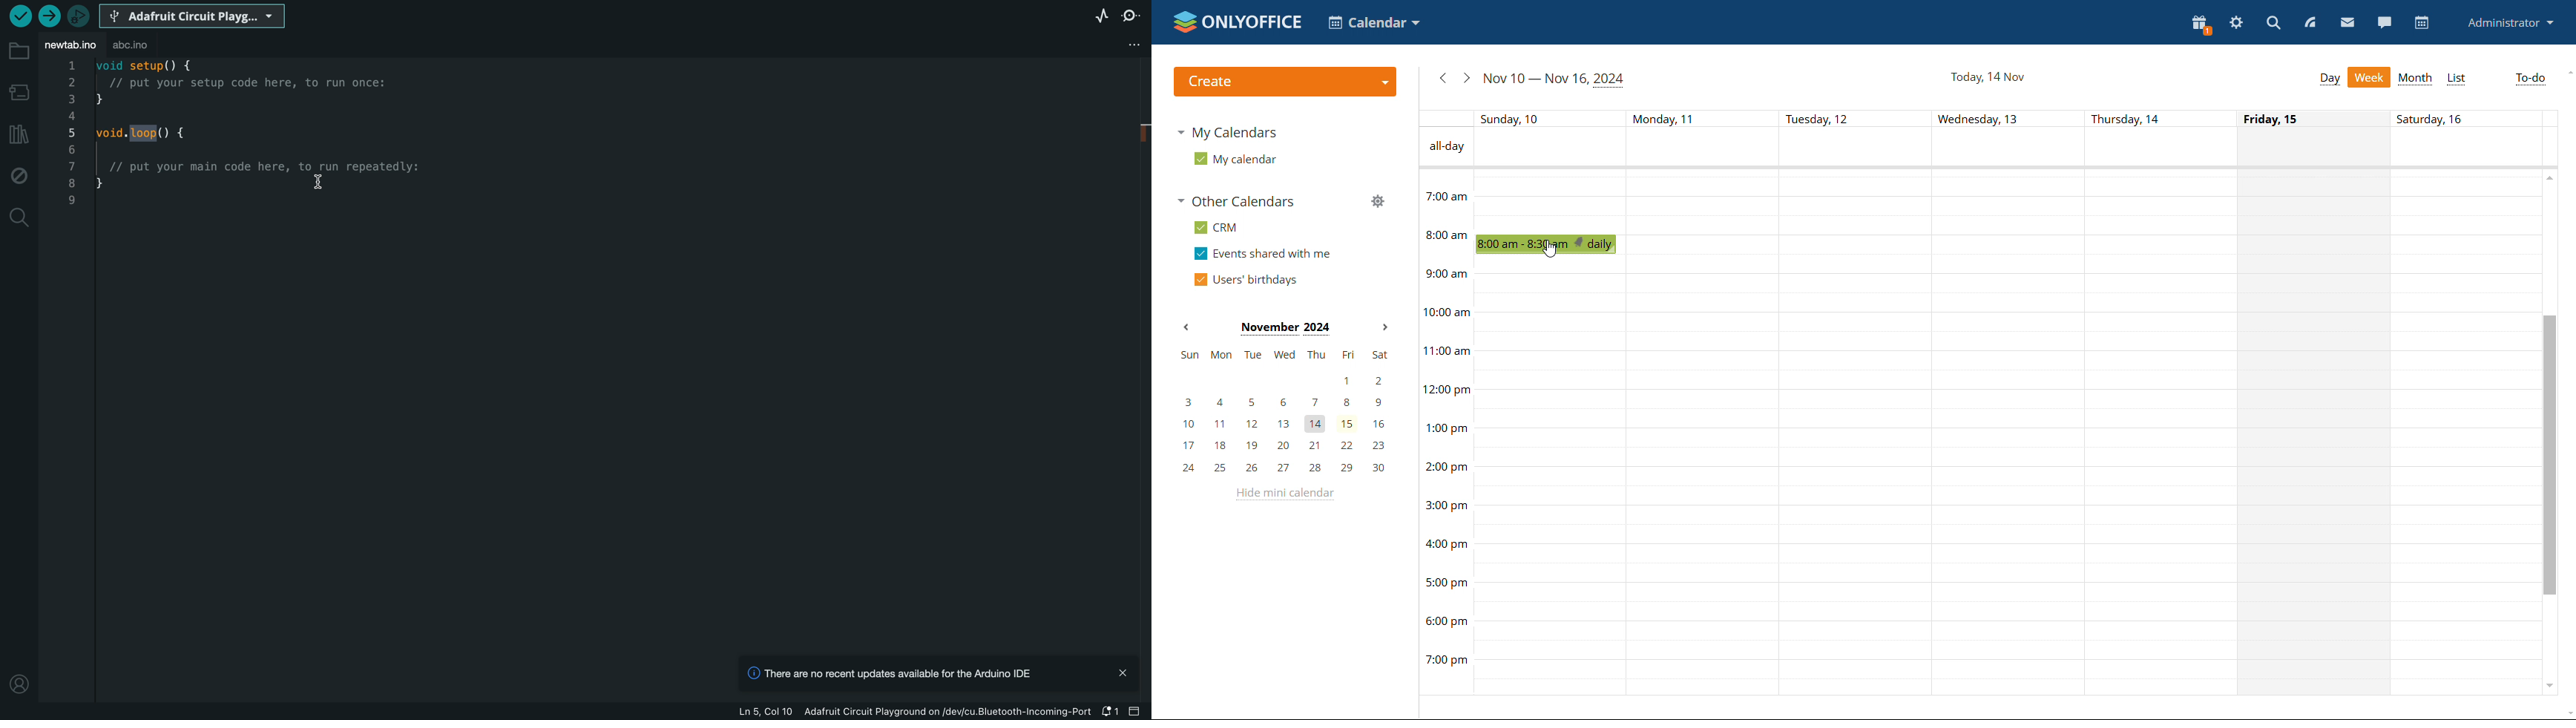 Image resolution: width=2576 pixels, height=728 pixels. I want to click on previous week, so click(1442, 78).